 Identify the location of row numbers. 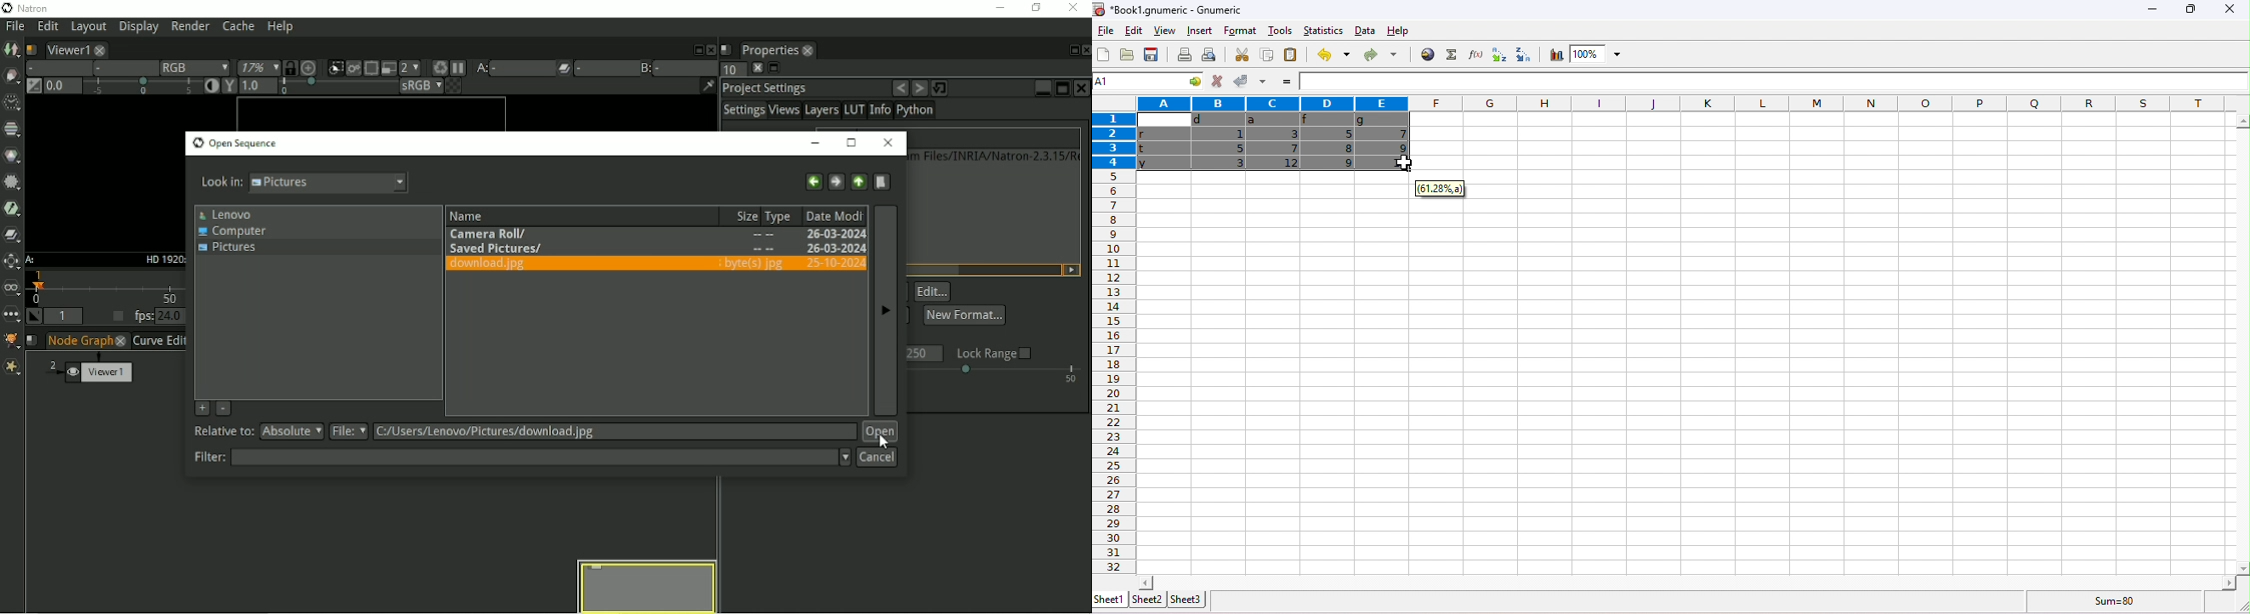
(1117, 372).